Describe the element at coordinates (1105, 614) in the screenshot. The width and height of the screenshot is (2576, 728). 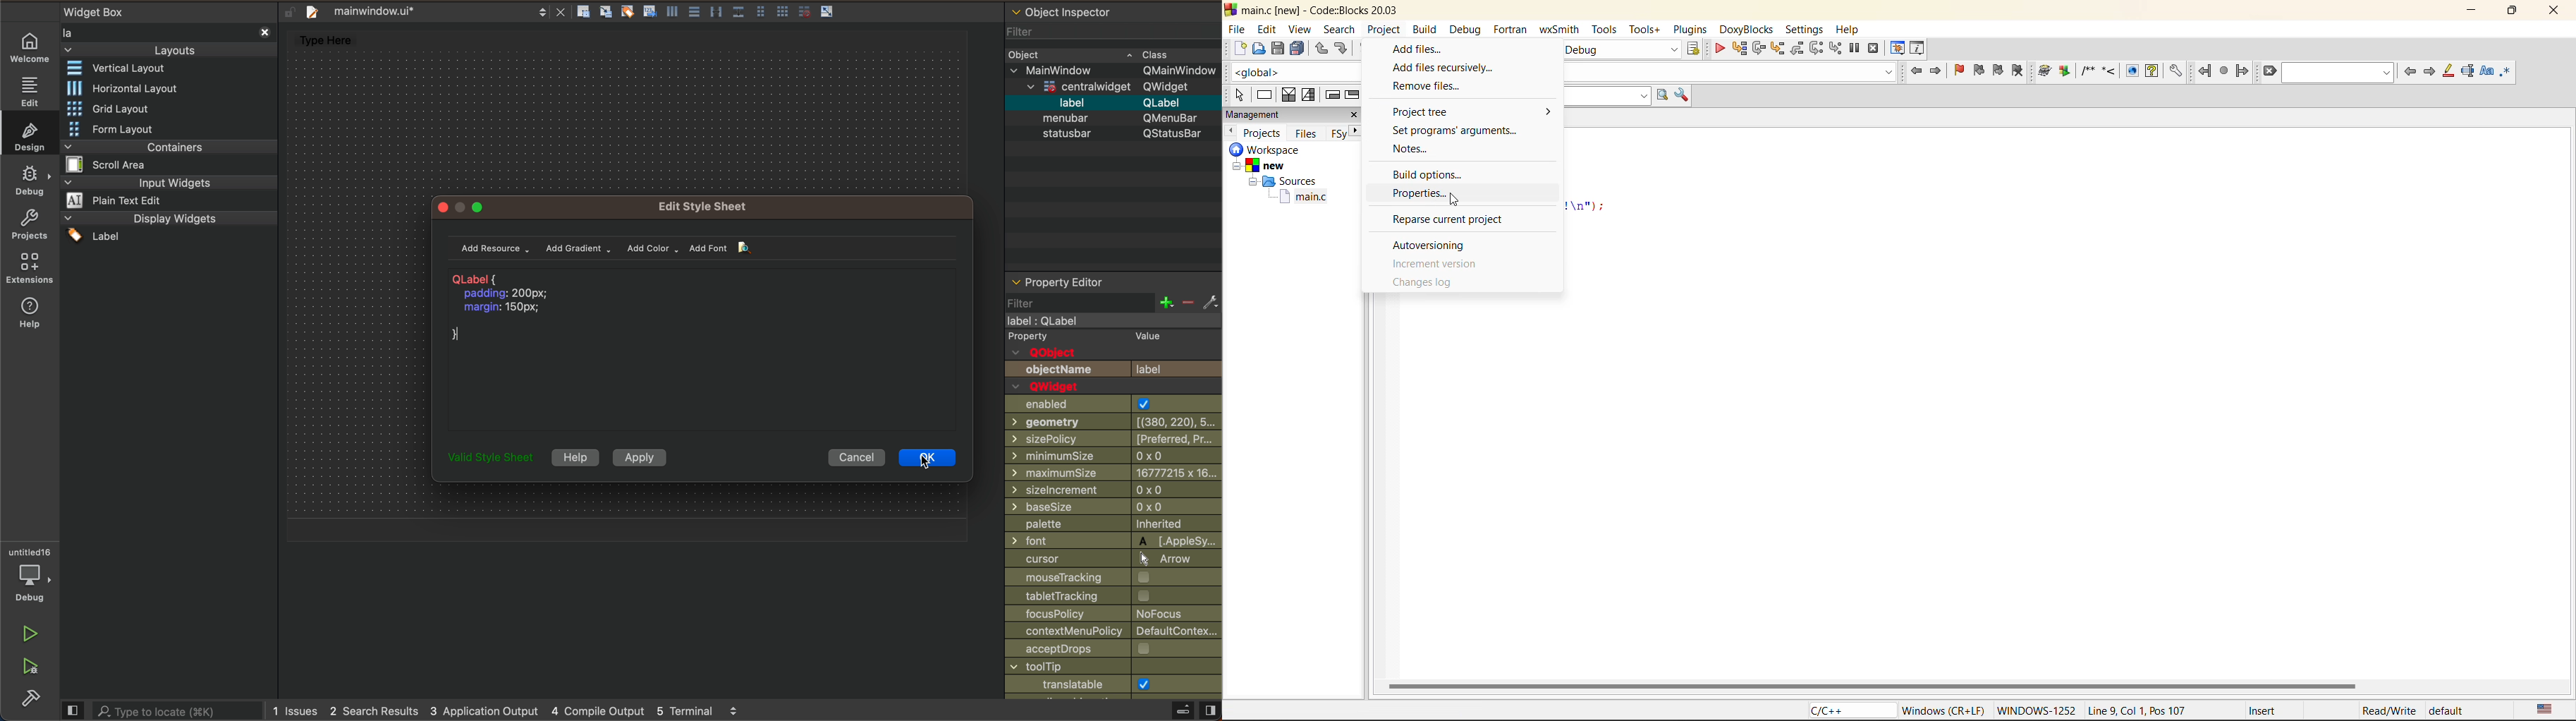
I see `focus` at that location.